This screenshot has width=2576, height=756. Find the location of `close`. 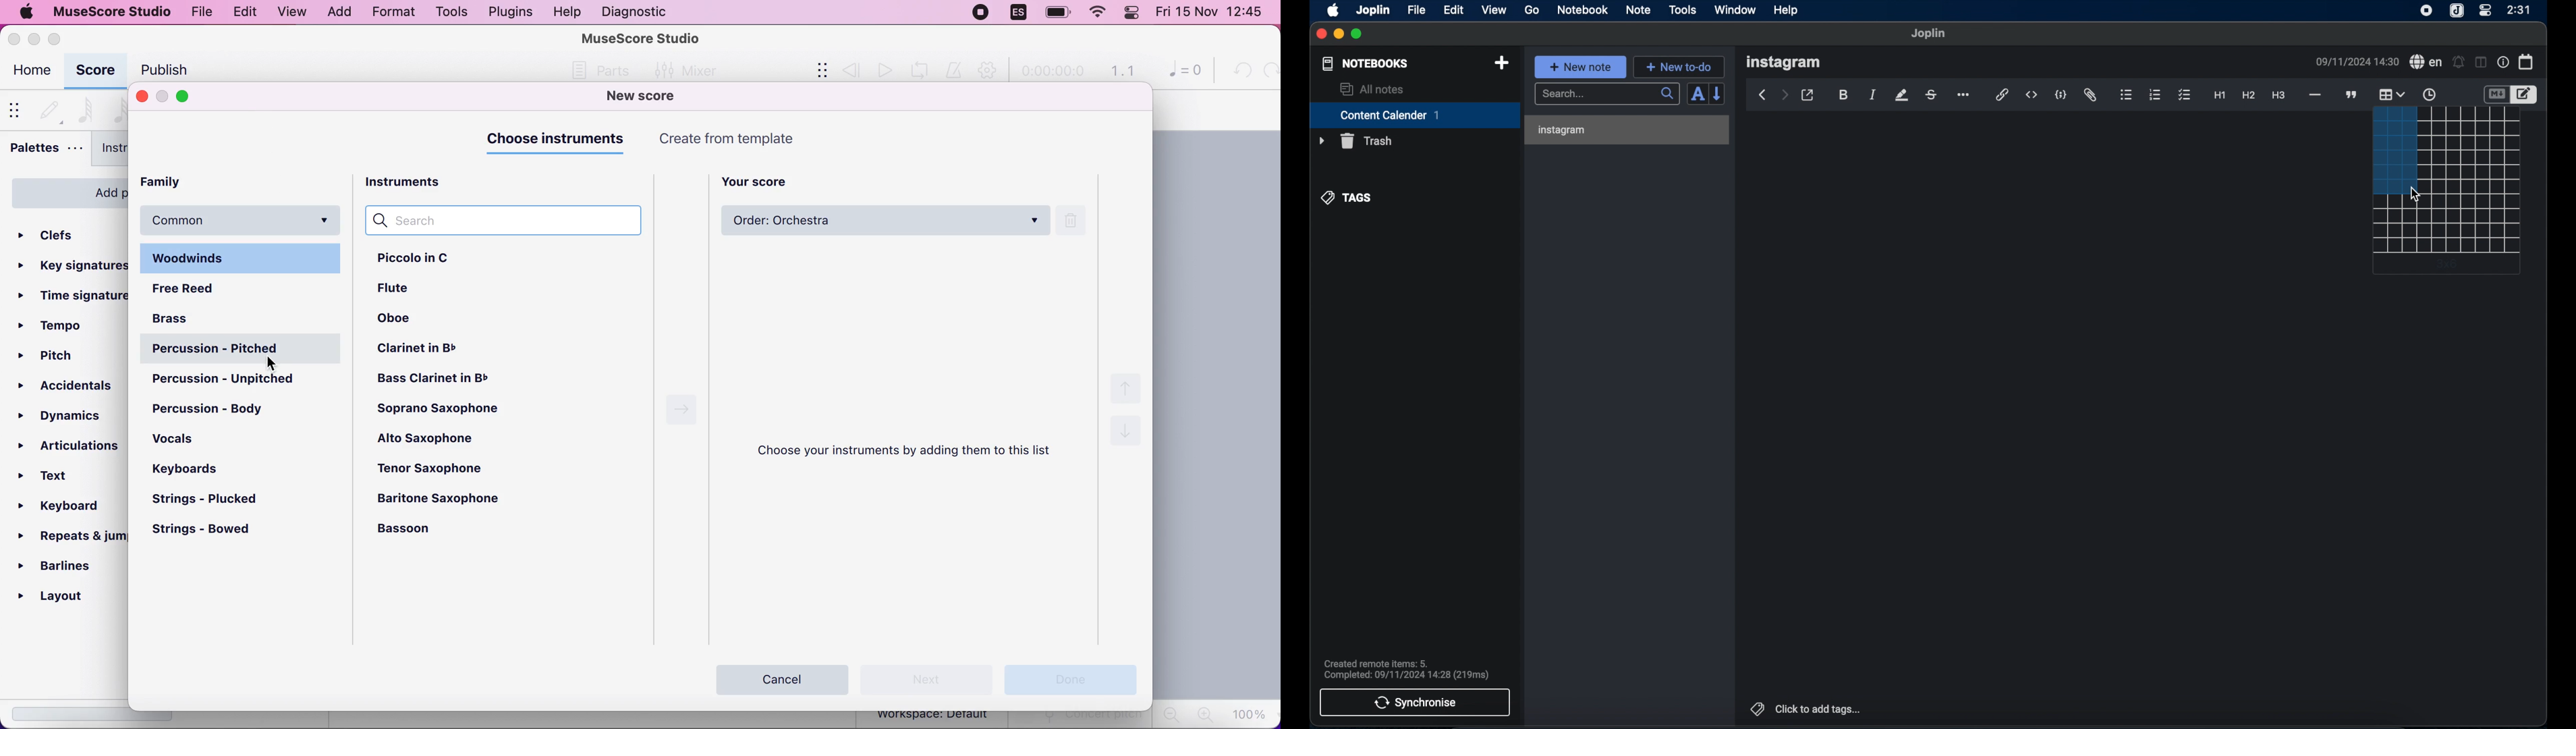

close is located at coordinates (1320, 34).